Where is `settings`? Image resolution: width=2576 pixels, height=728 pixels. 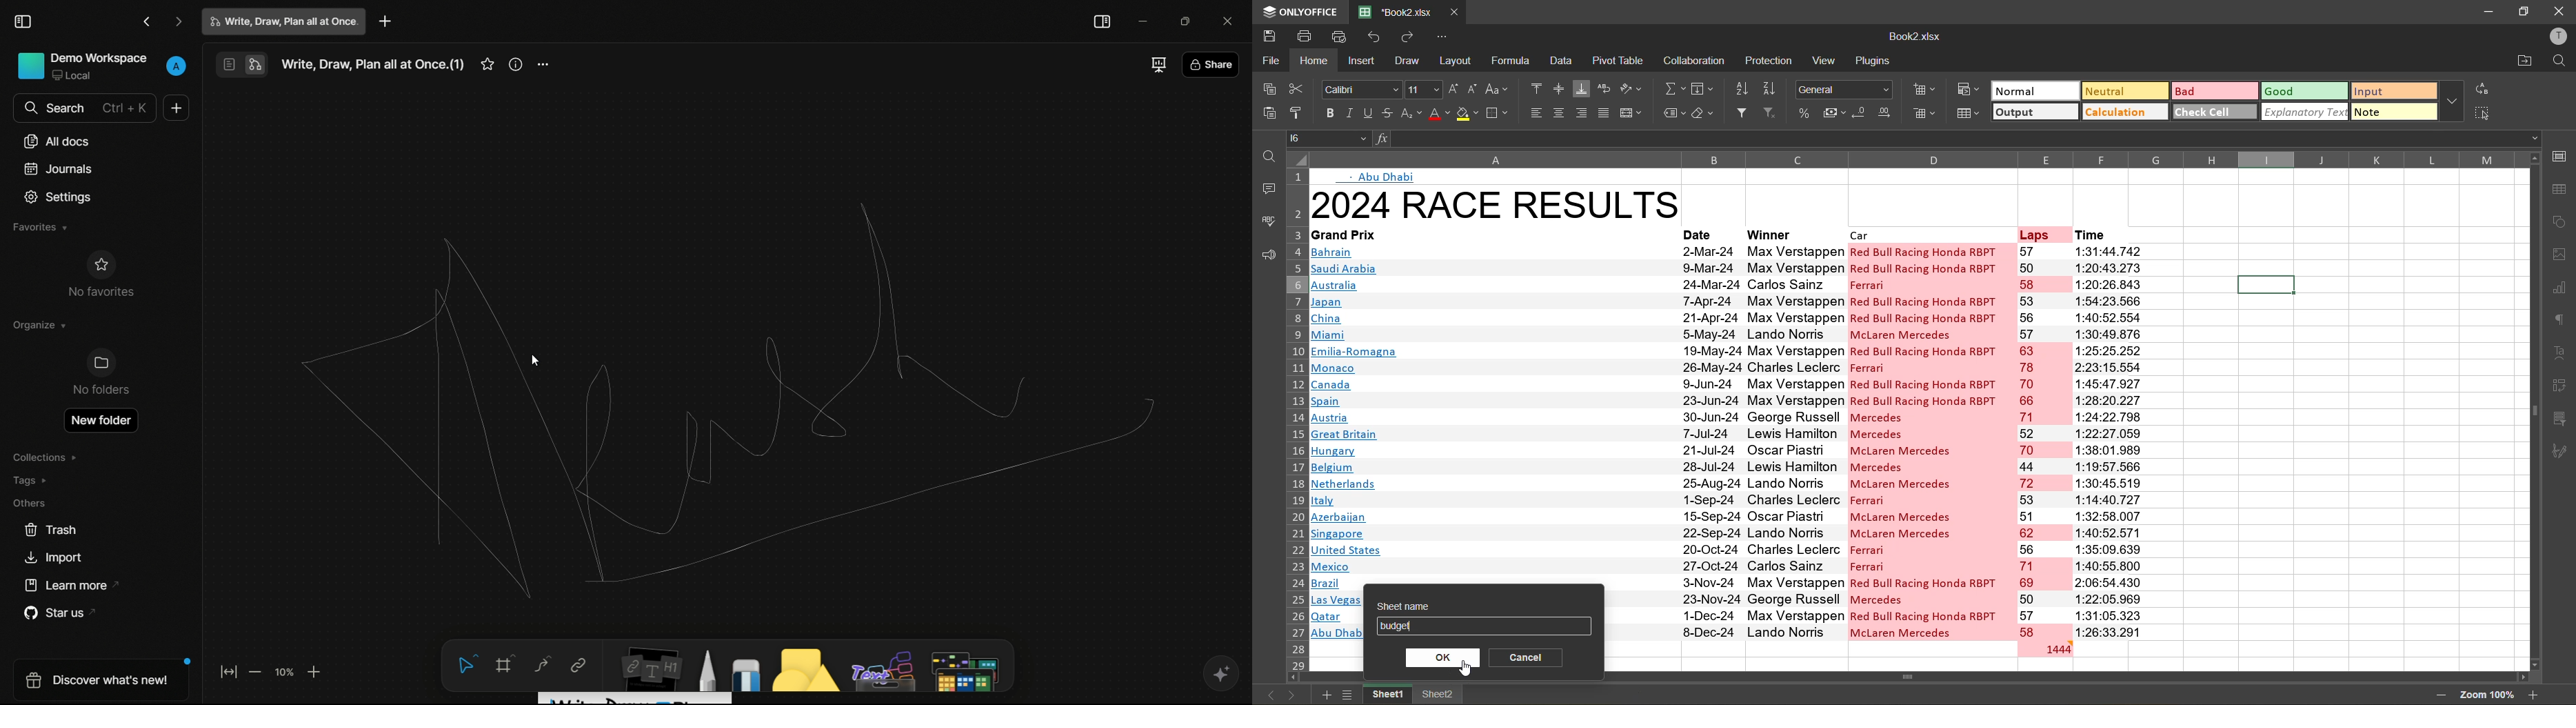 settings is located at coordinates (58, 197).